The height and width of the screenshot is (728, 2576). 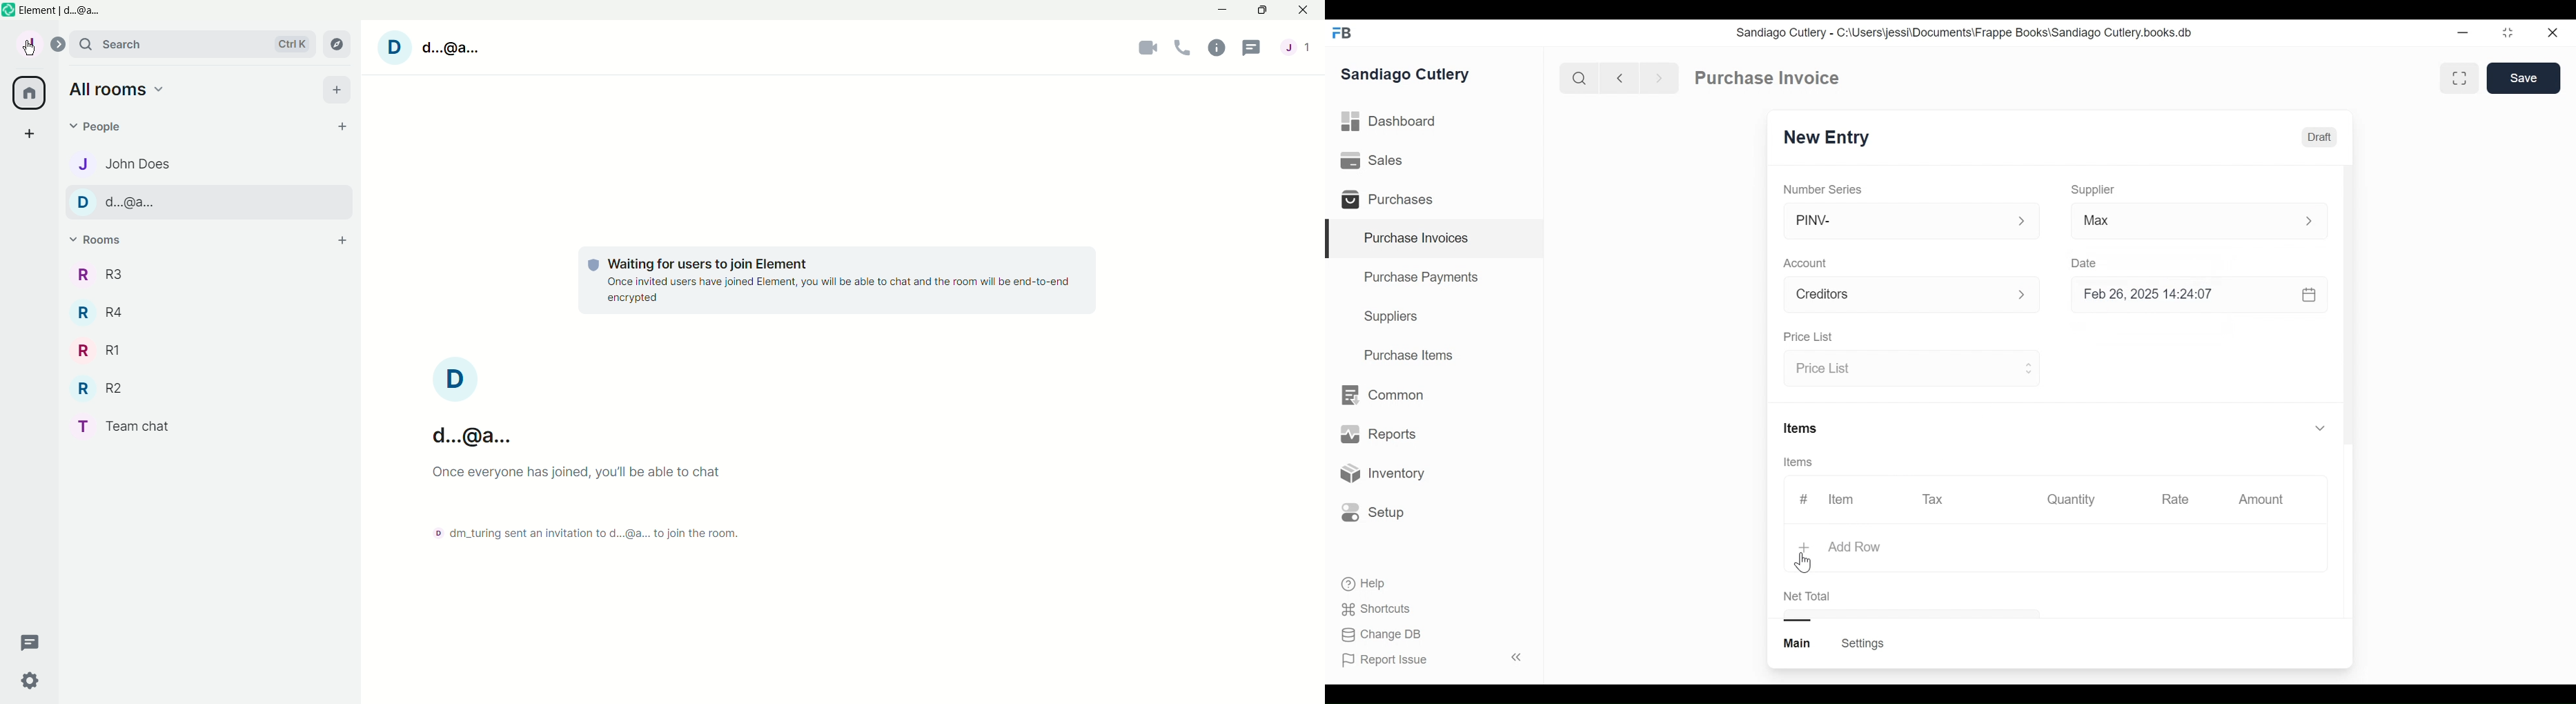 What do you see at coordinates (1391, 317) in the screenshot?
I see `Suppliers` at bounding box center [1391, 317].